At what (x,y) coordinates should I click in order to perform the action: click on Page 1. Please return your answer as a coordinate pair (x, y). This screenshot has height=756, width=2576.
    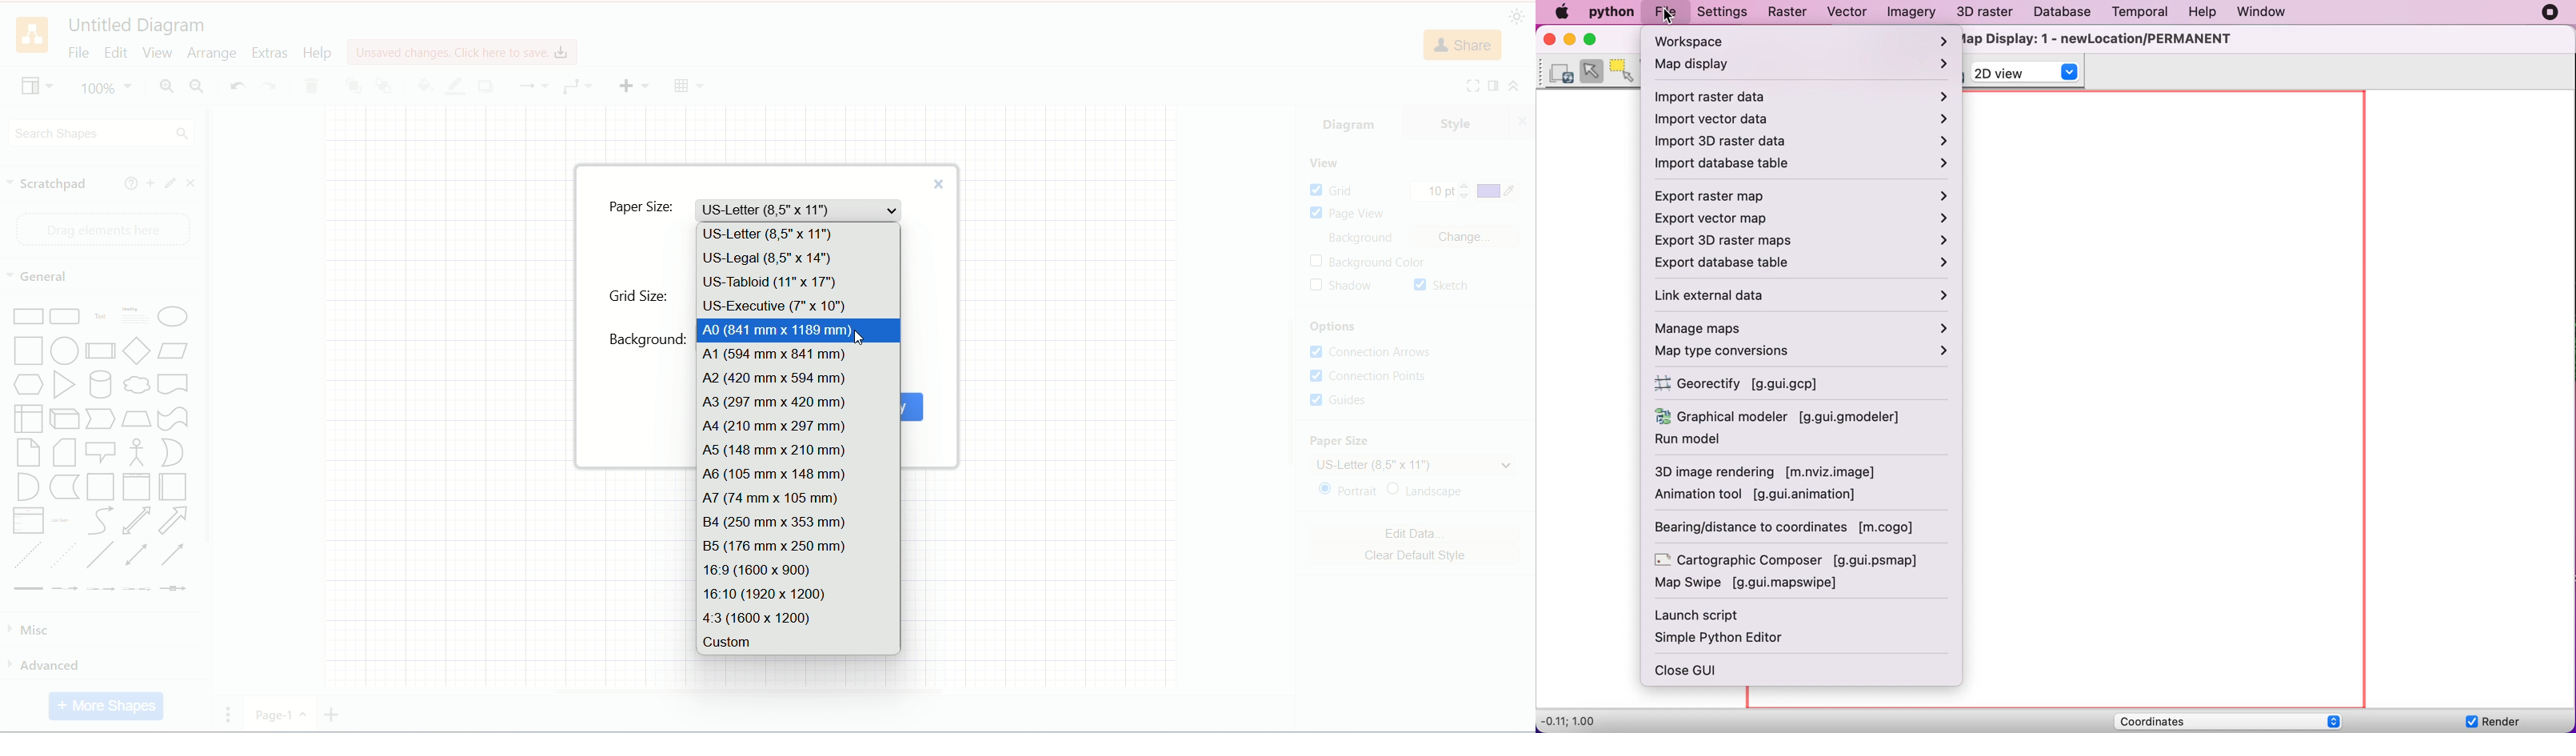
    Looking at the image, I should click on (278, 715).